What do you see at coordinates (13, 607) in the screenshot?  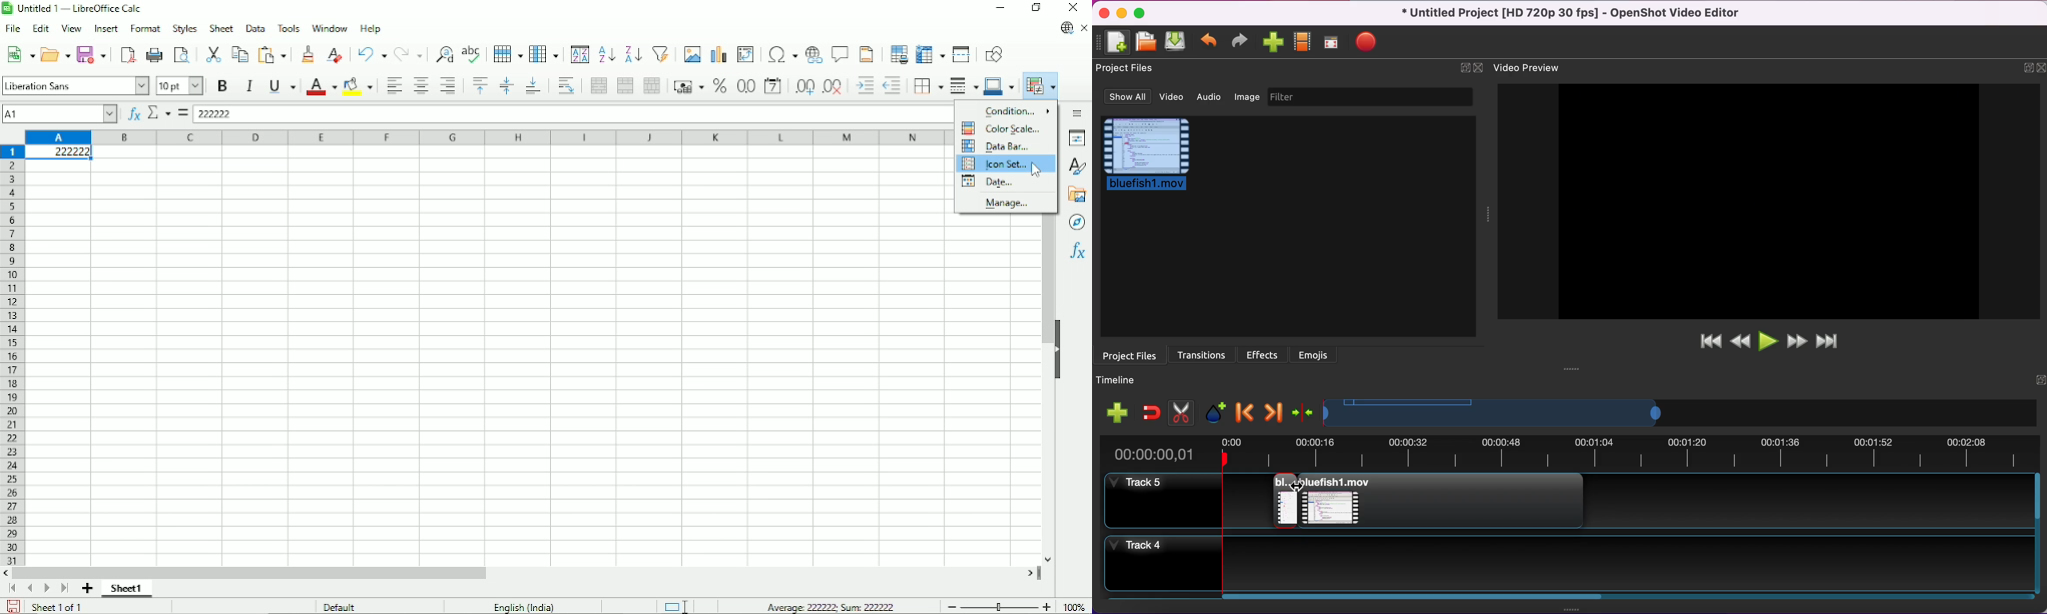 I see `Save` at bounding box center [13, 607].